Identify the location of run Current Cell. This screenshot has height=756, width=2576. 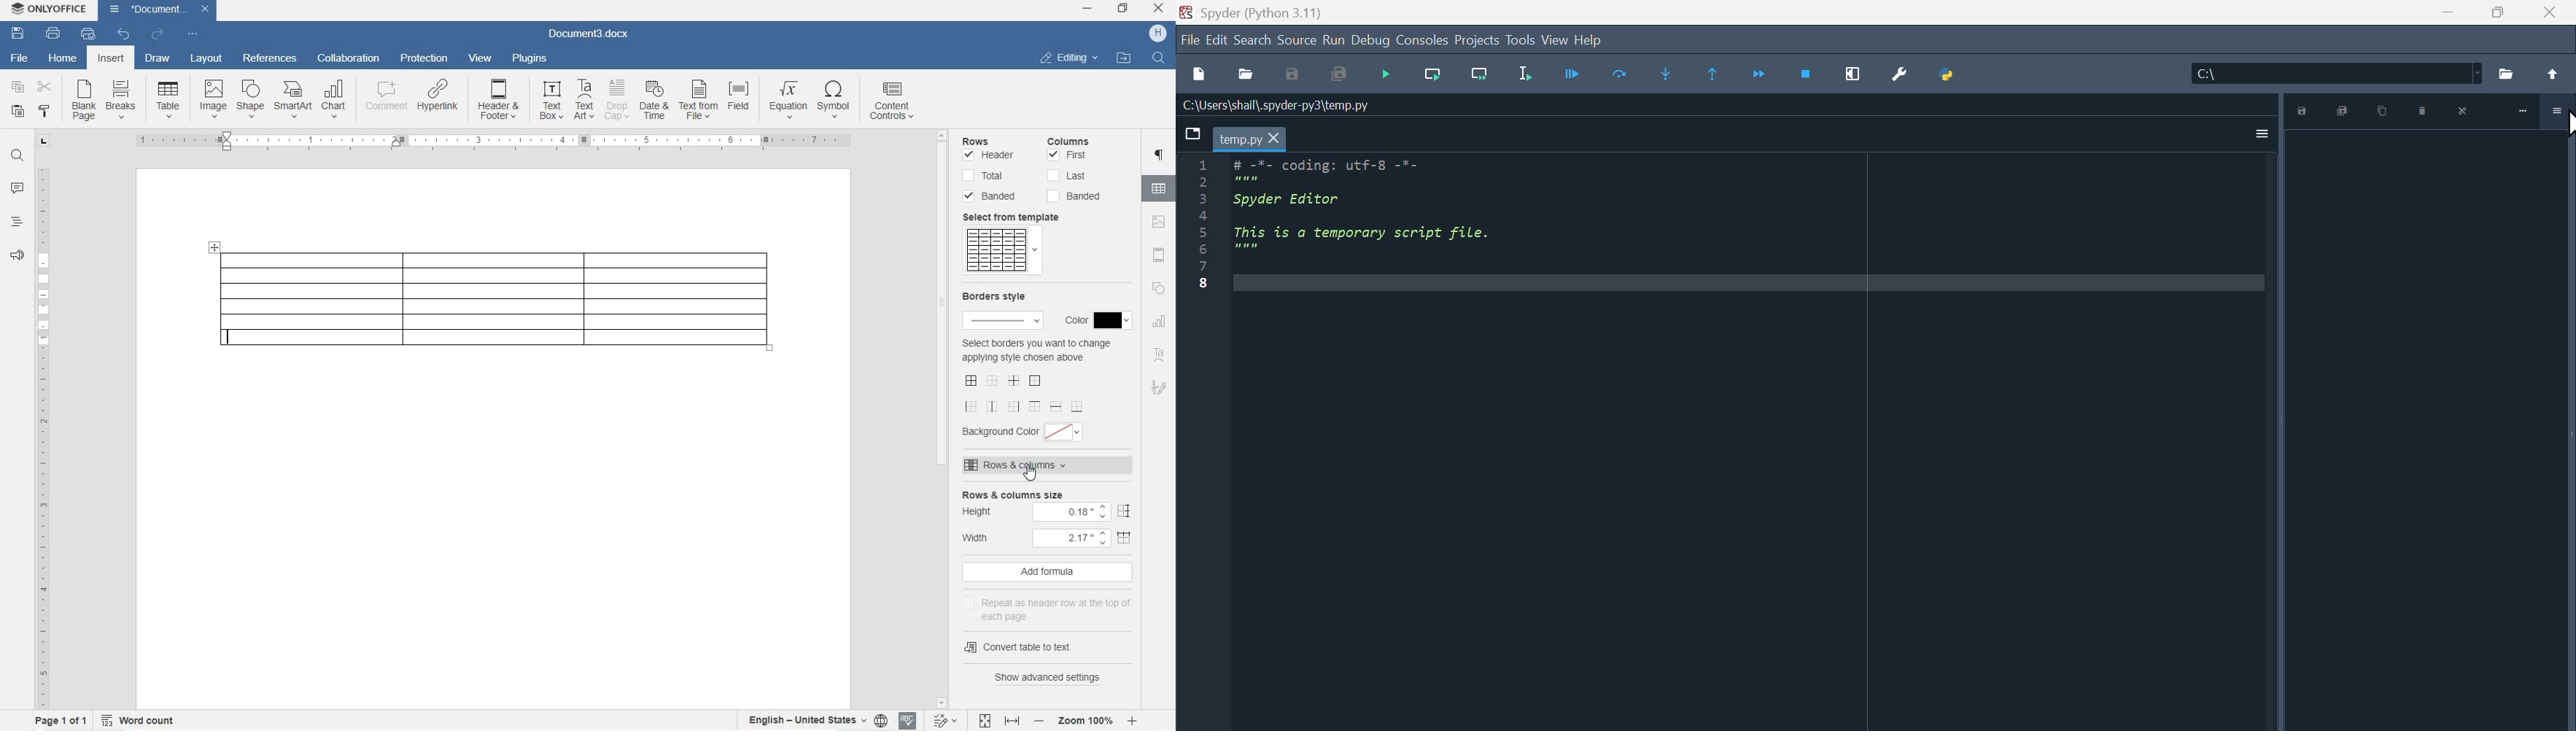
(1570, 72).